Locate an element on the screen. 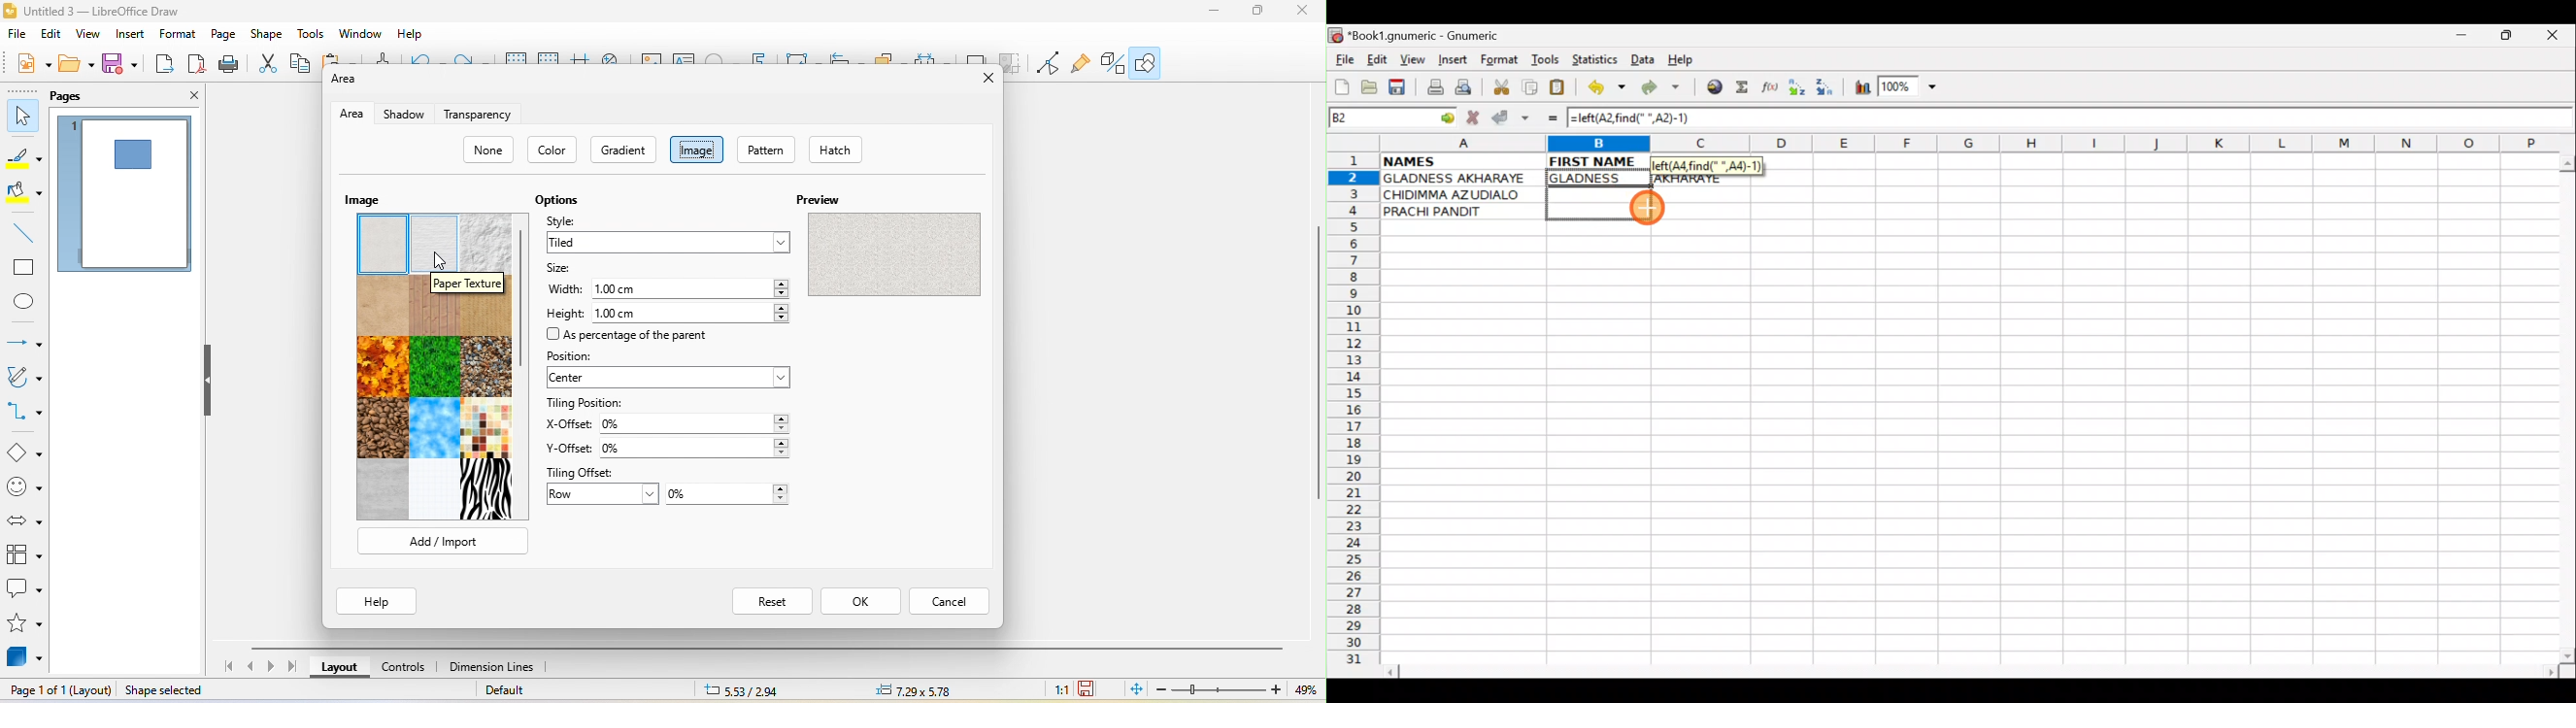  height is located at coordinates (566, 312).